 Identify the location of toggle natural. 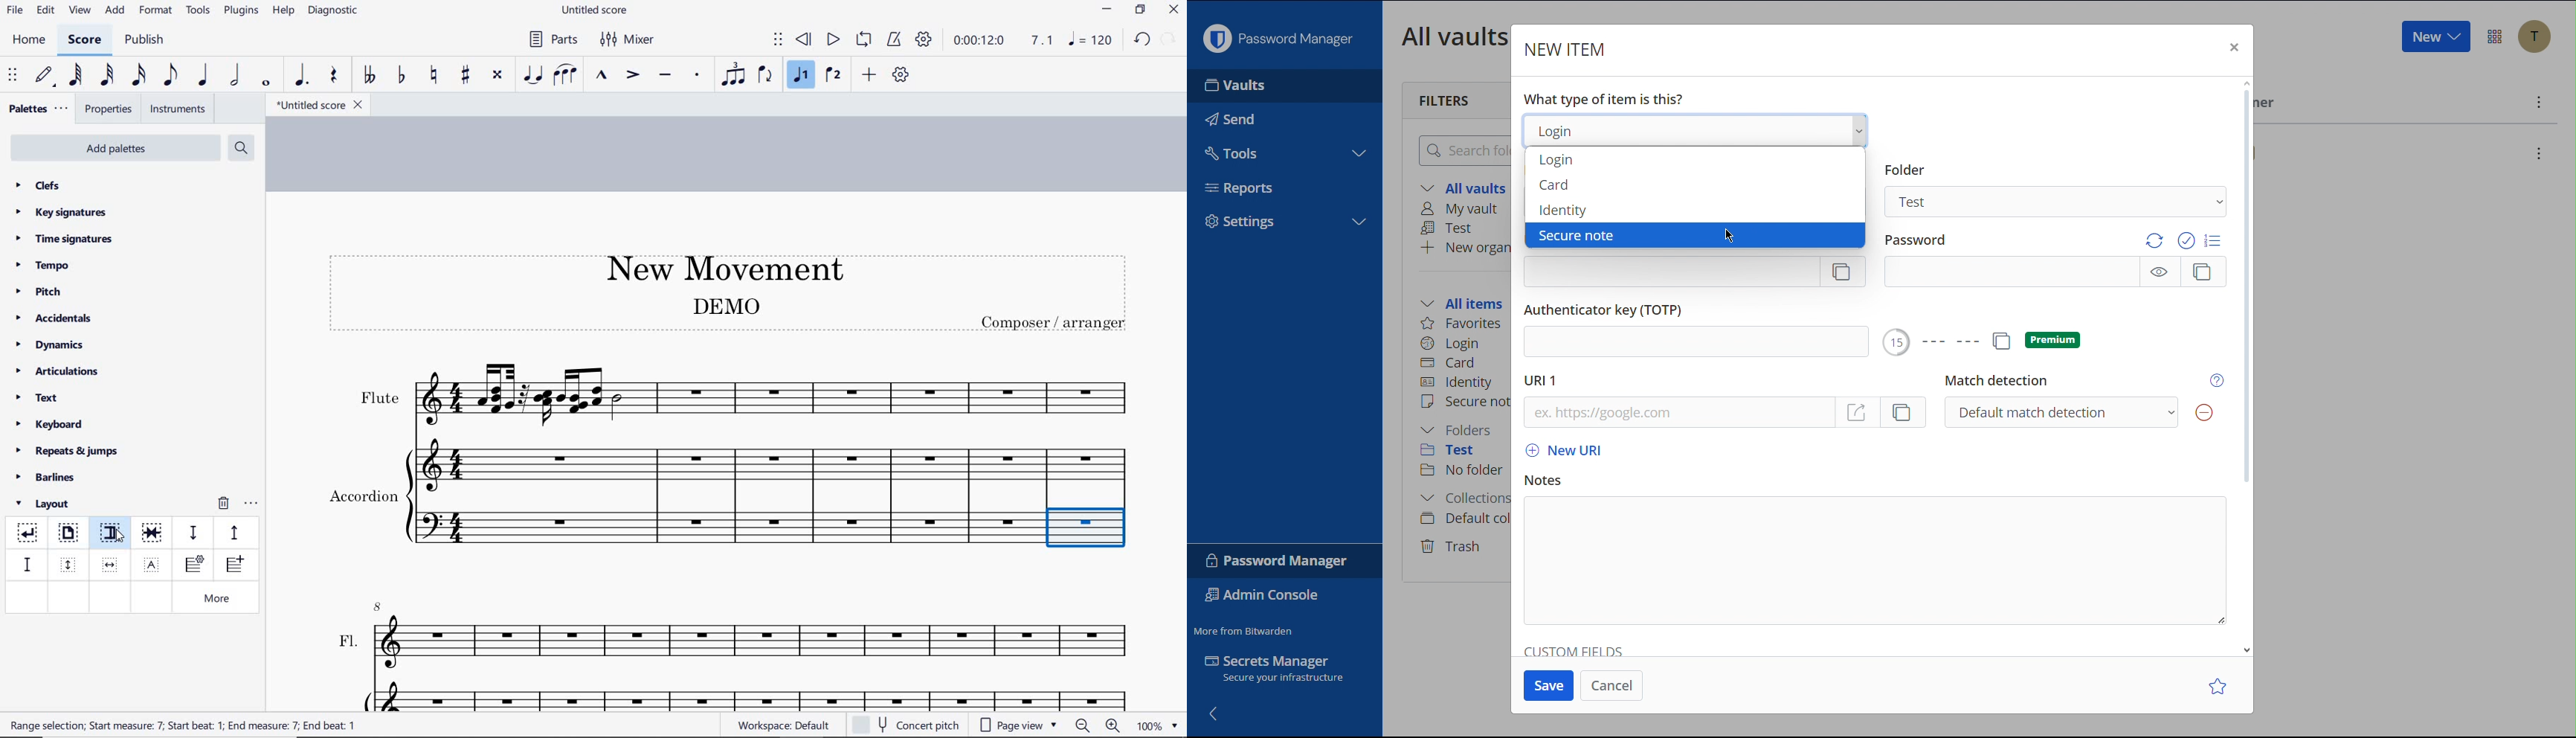
(435, 76).